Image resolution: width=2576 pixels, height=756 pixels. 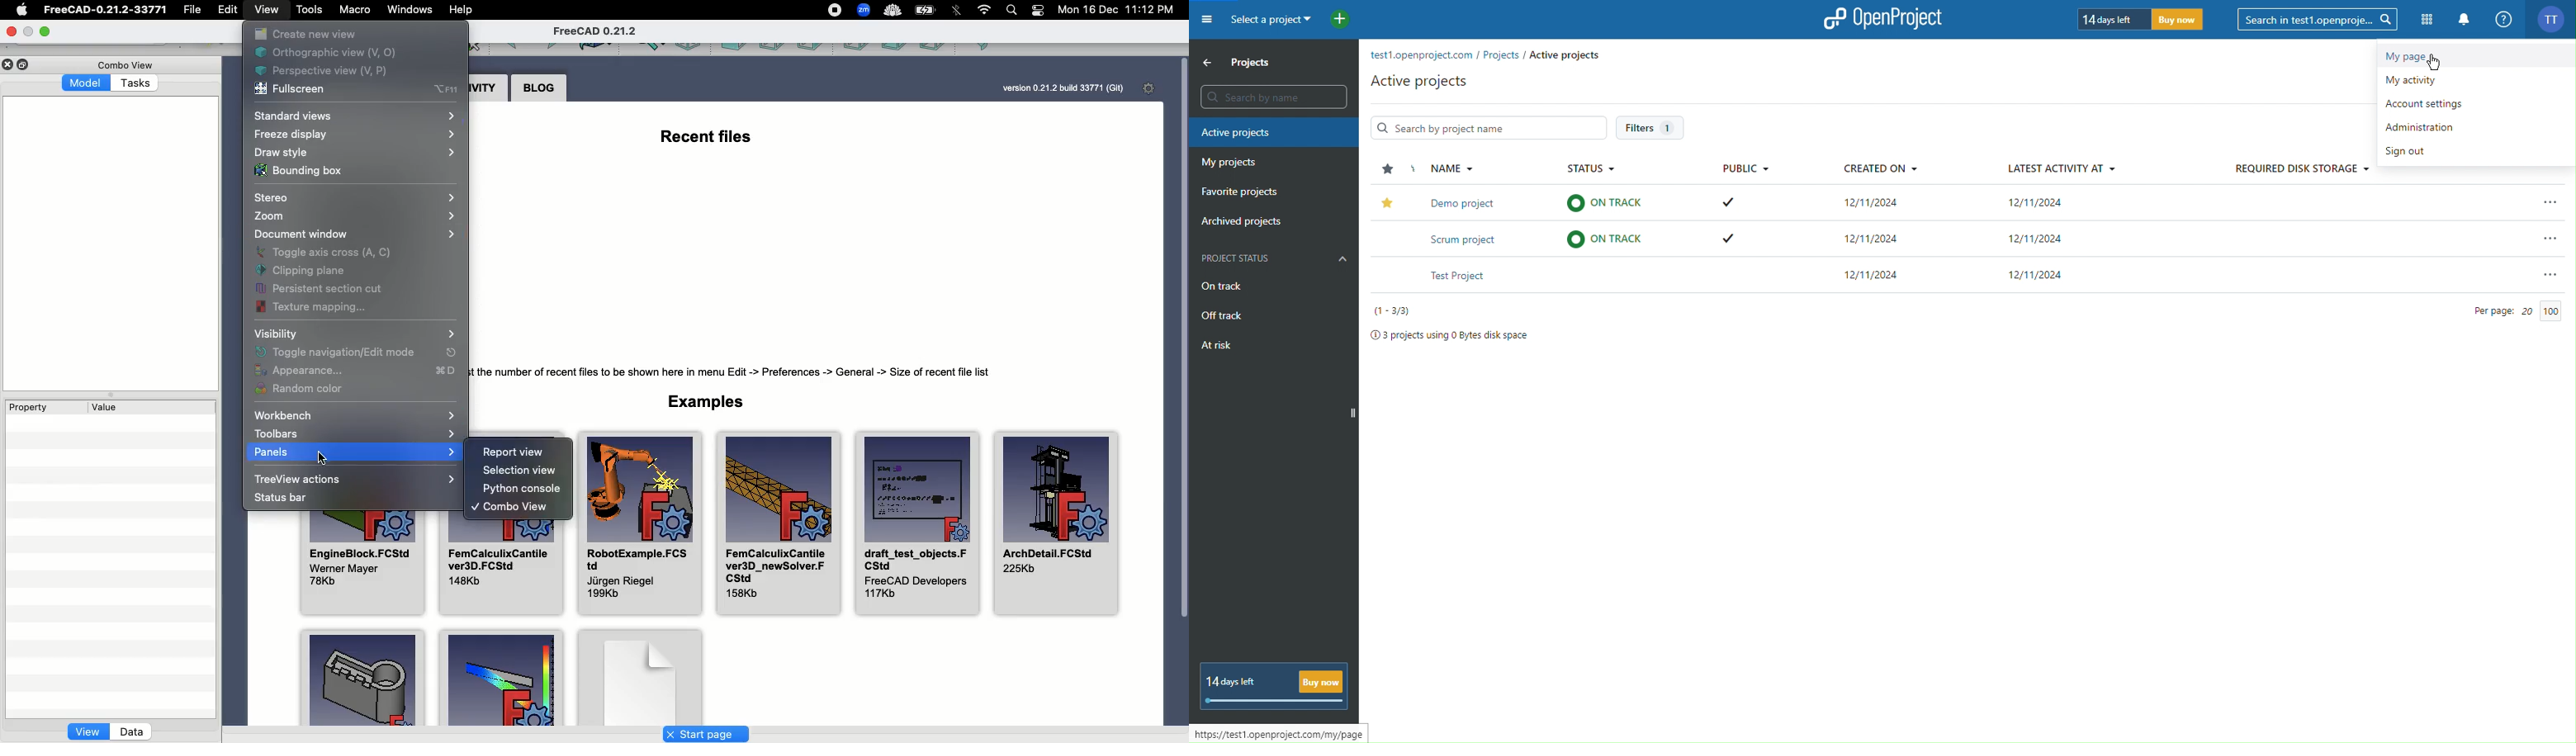 What do you see at coordinates (498, 679) in the screenshot?
I see `Examples` at bounding box center [498, 679].